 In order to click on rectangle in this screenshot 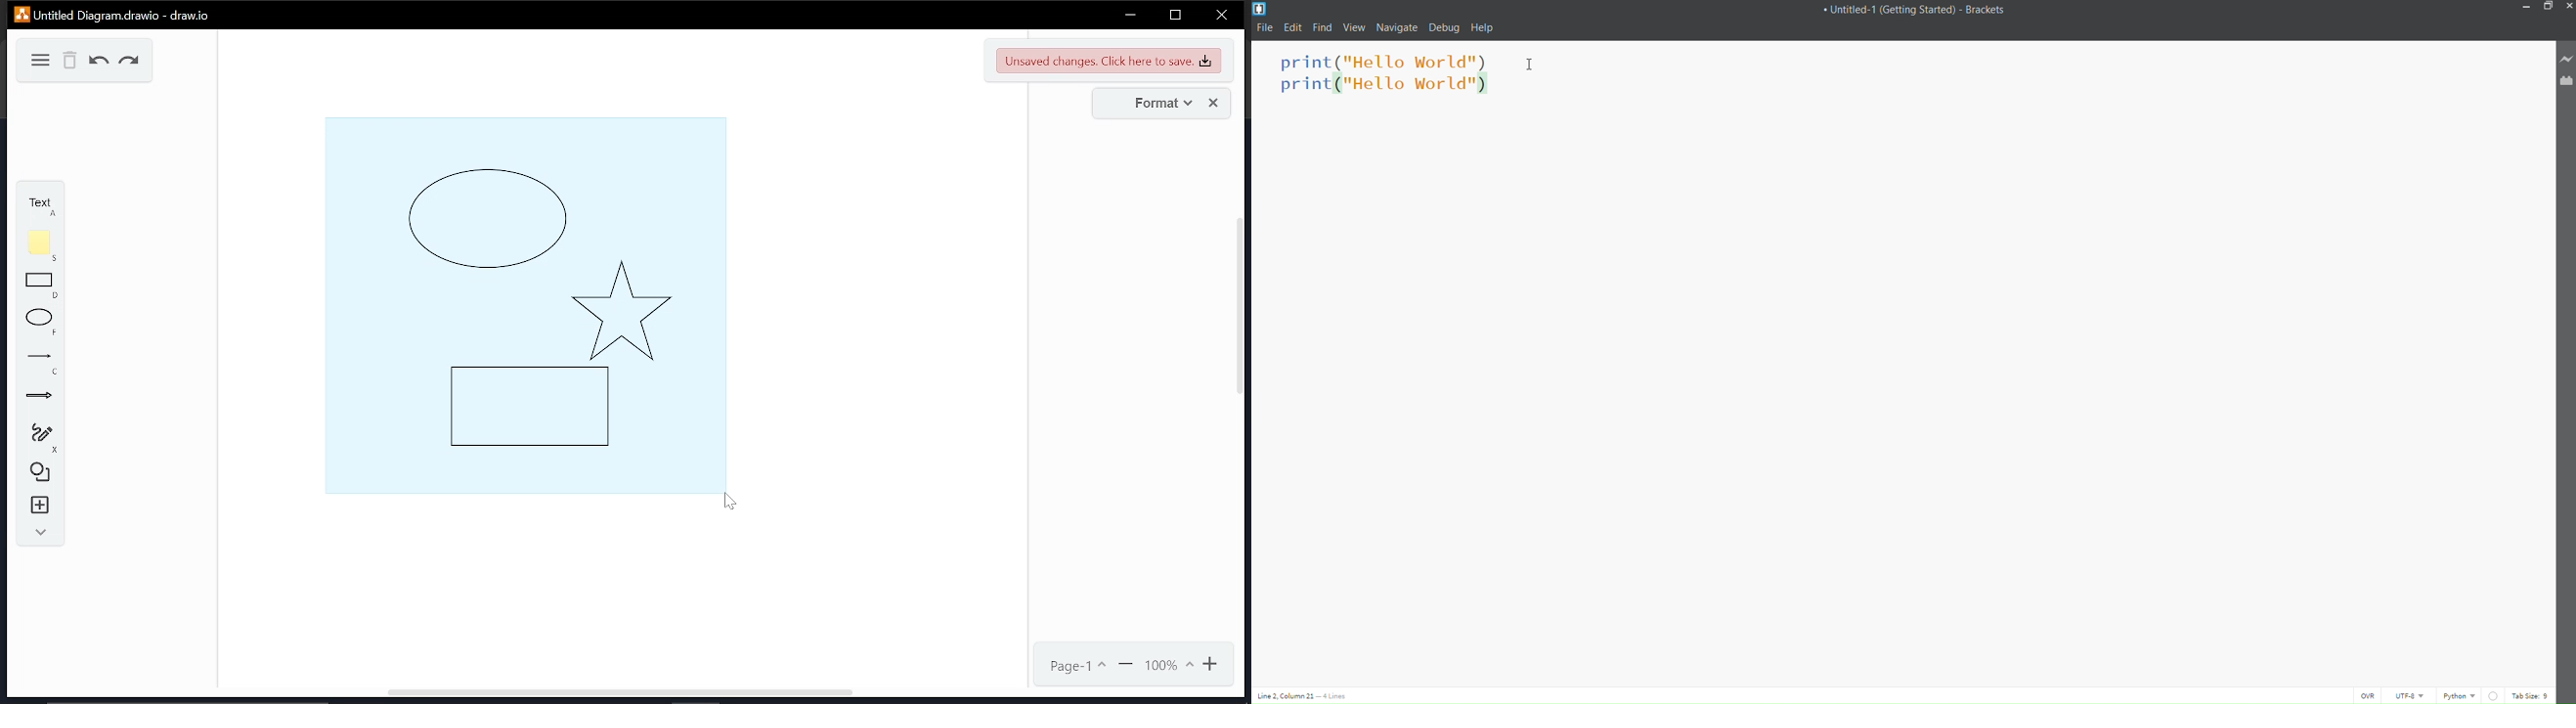, I will do `click(40, 286)`.